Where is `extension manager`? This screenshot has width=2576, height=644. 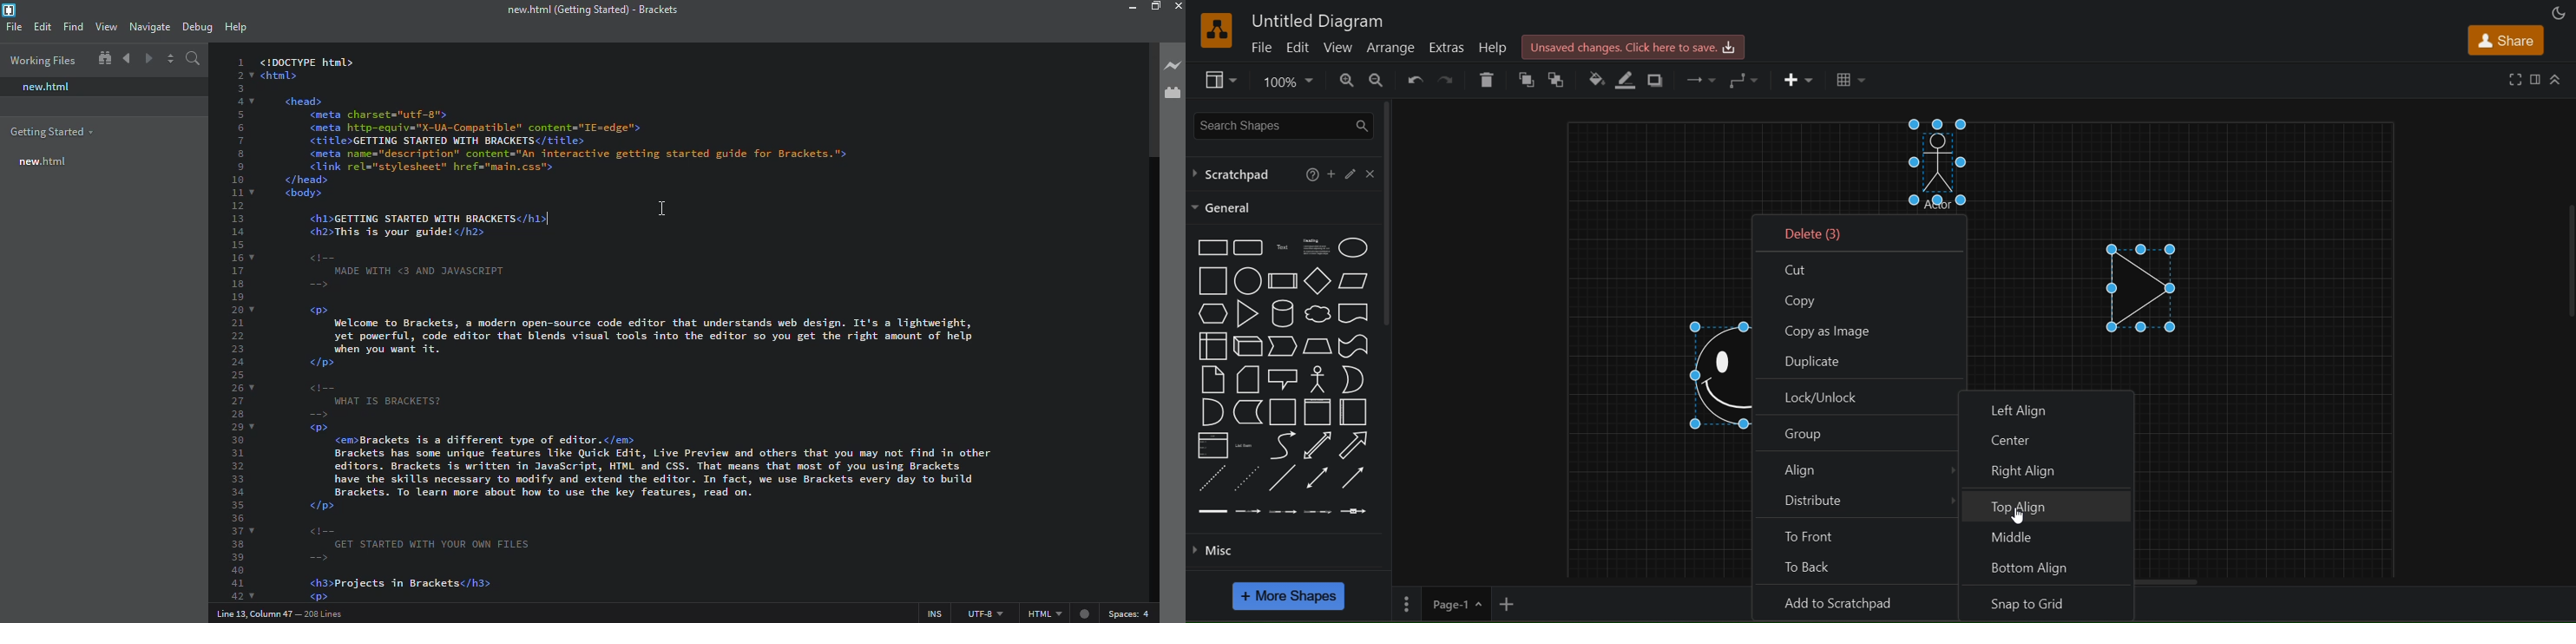 extension manager is located at coordinates (1172, 94).